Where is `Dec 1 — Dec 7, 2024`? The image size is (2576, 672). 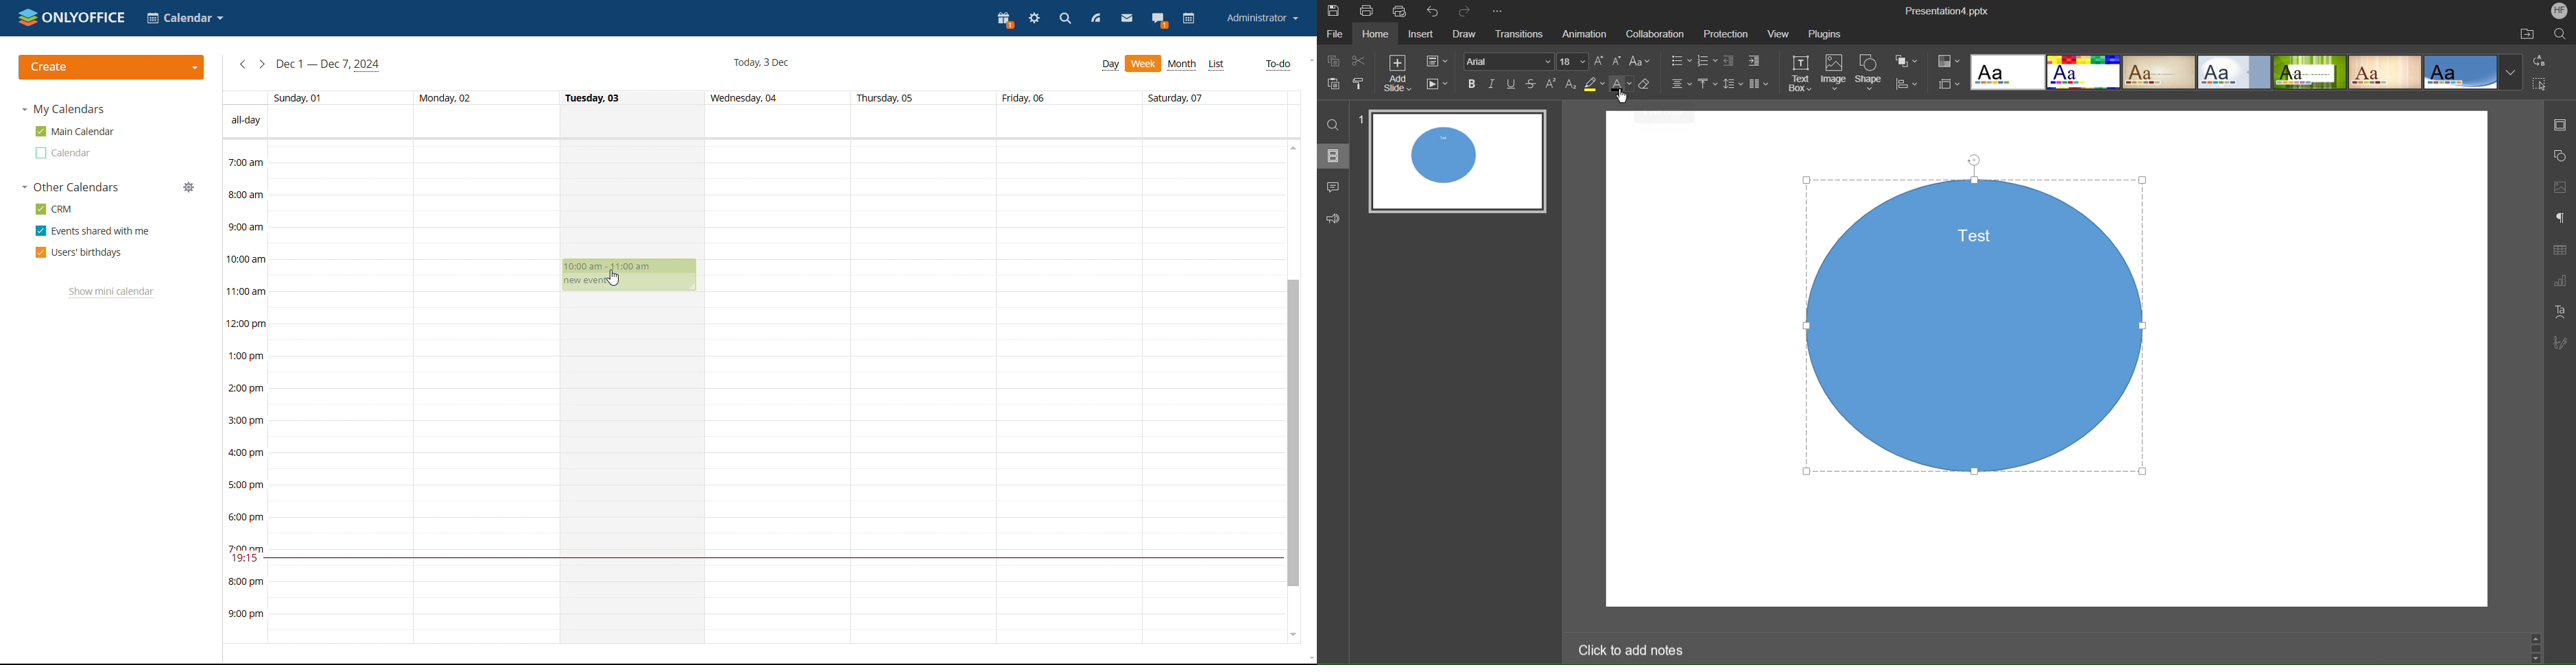 Dec 1 — Dec 7, 2024 is located at coordinates (331, 64).